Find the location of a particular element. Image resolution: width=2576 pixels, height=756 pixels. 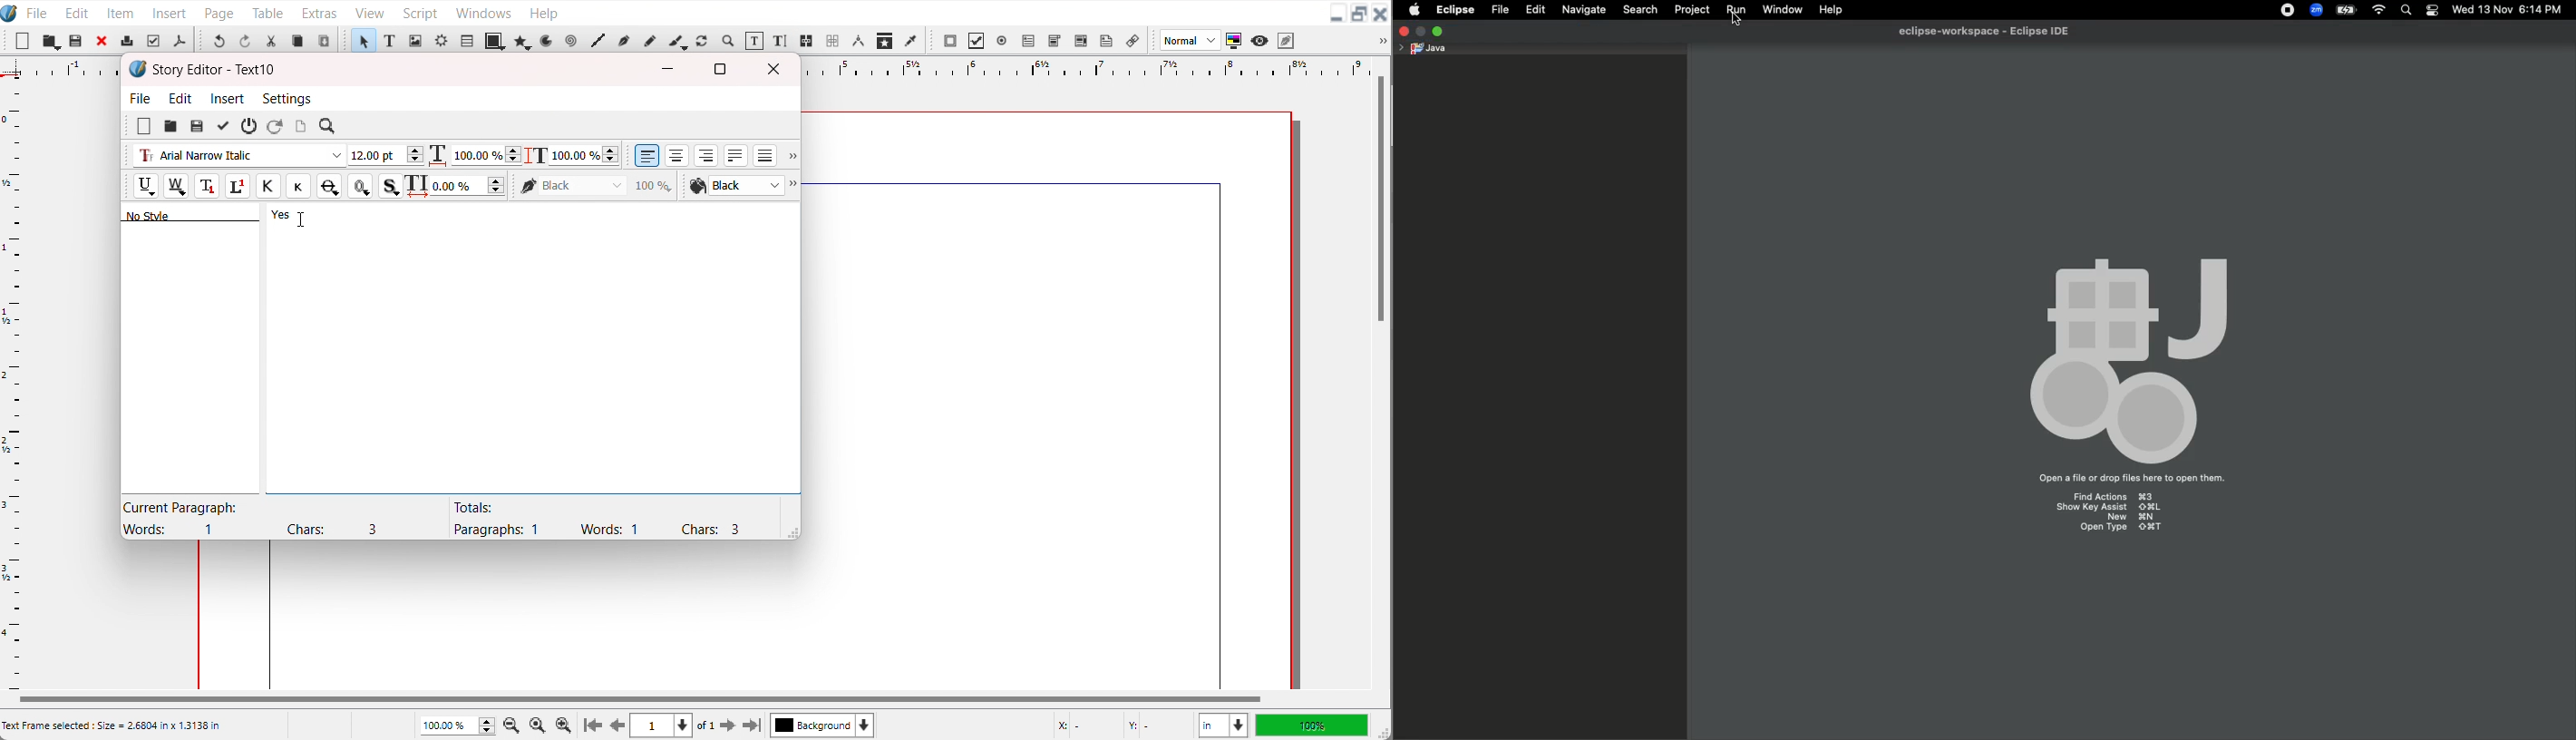

Undo is located at coordinates (219, 40).